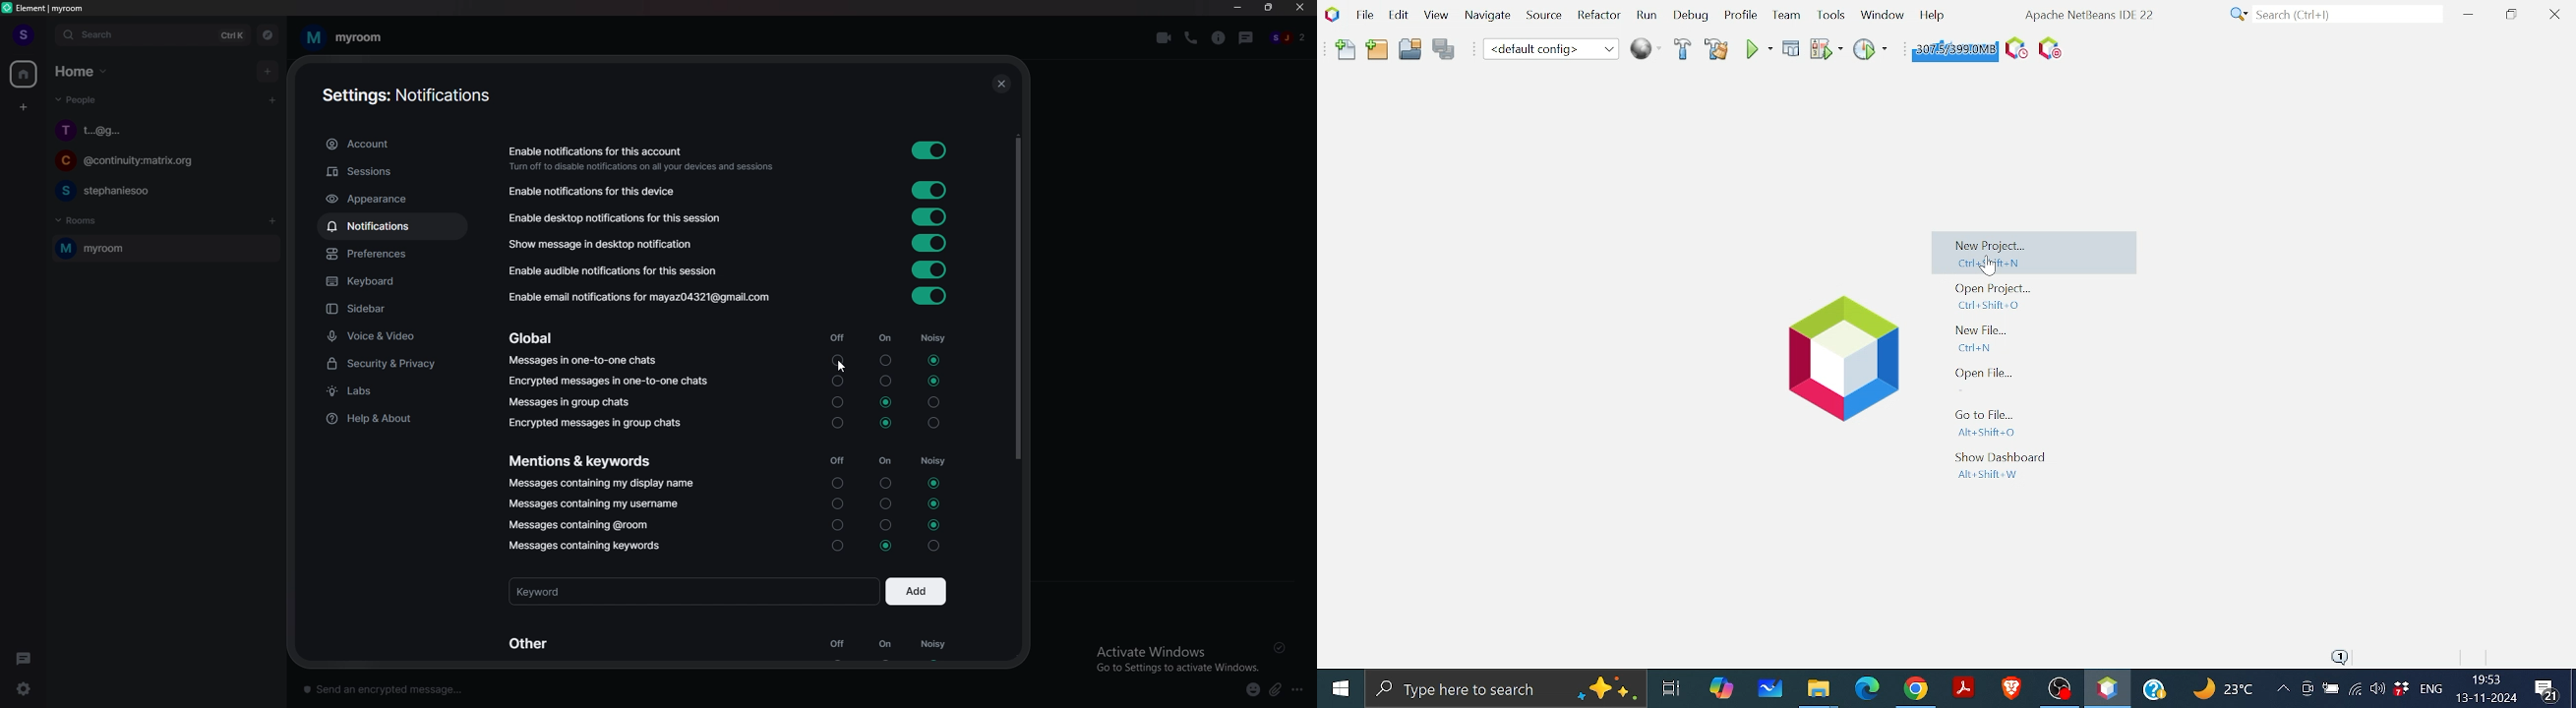 The height and width of the screenshot is (728, 2576). What do you see at coordinates (1301, 689) in the screenshot?
I see `options` at bounding box center [1301, 689].